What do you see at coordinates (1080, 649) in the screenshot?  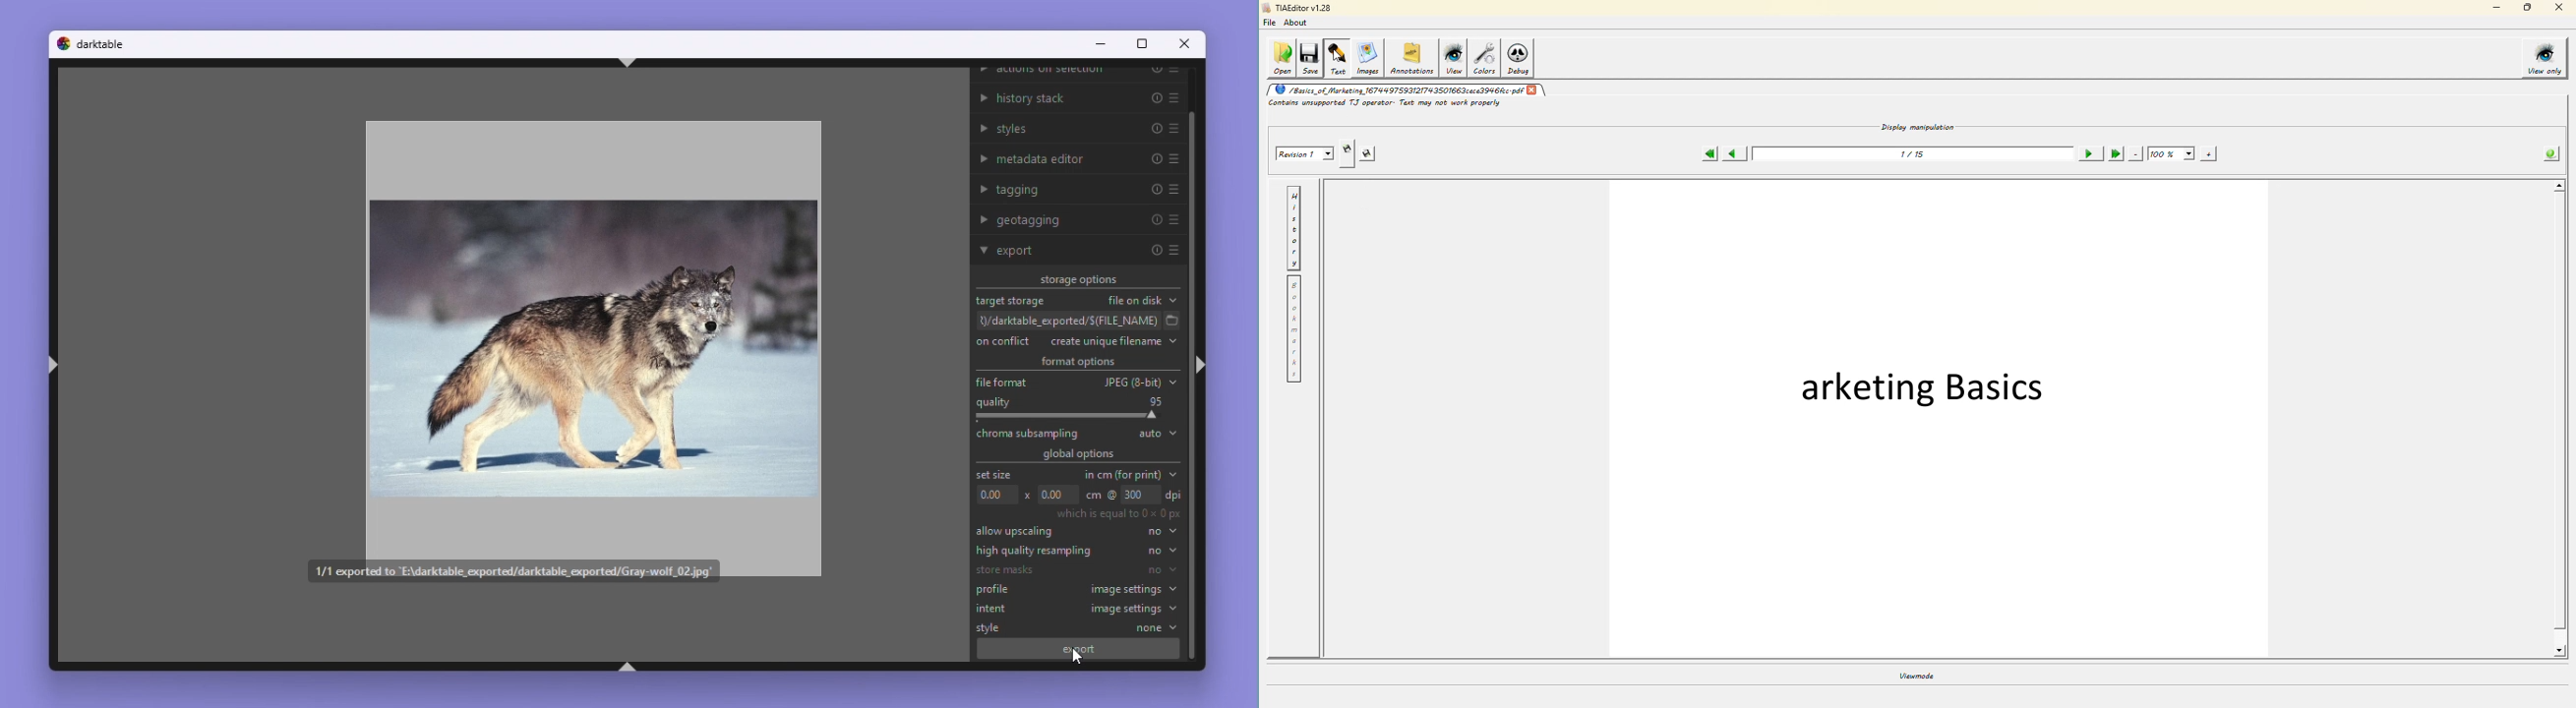 I see `export` at bounding box center [1080, 649].